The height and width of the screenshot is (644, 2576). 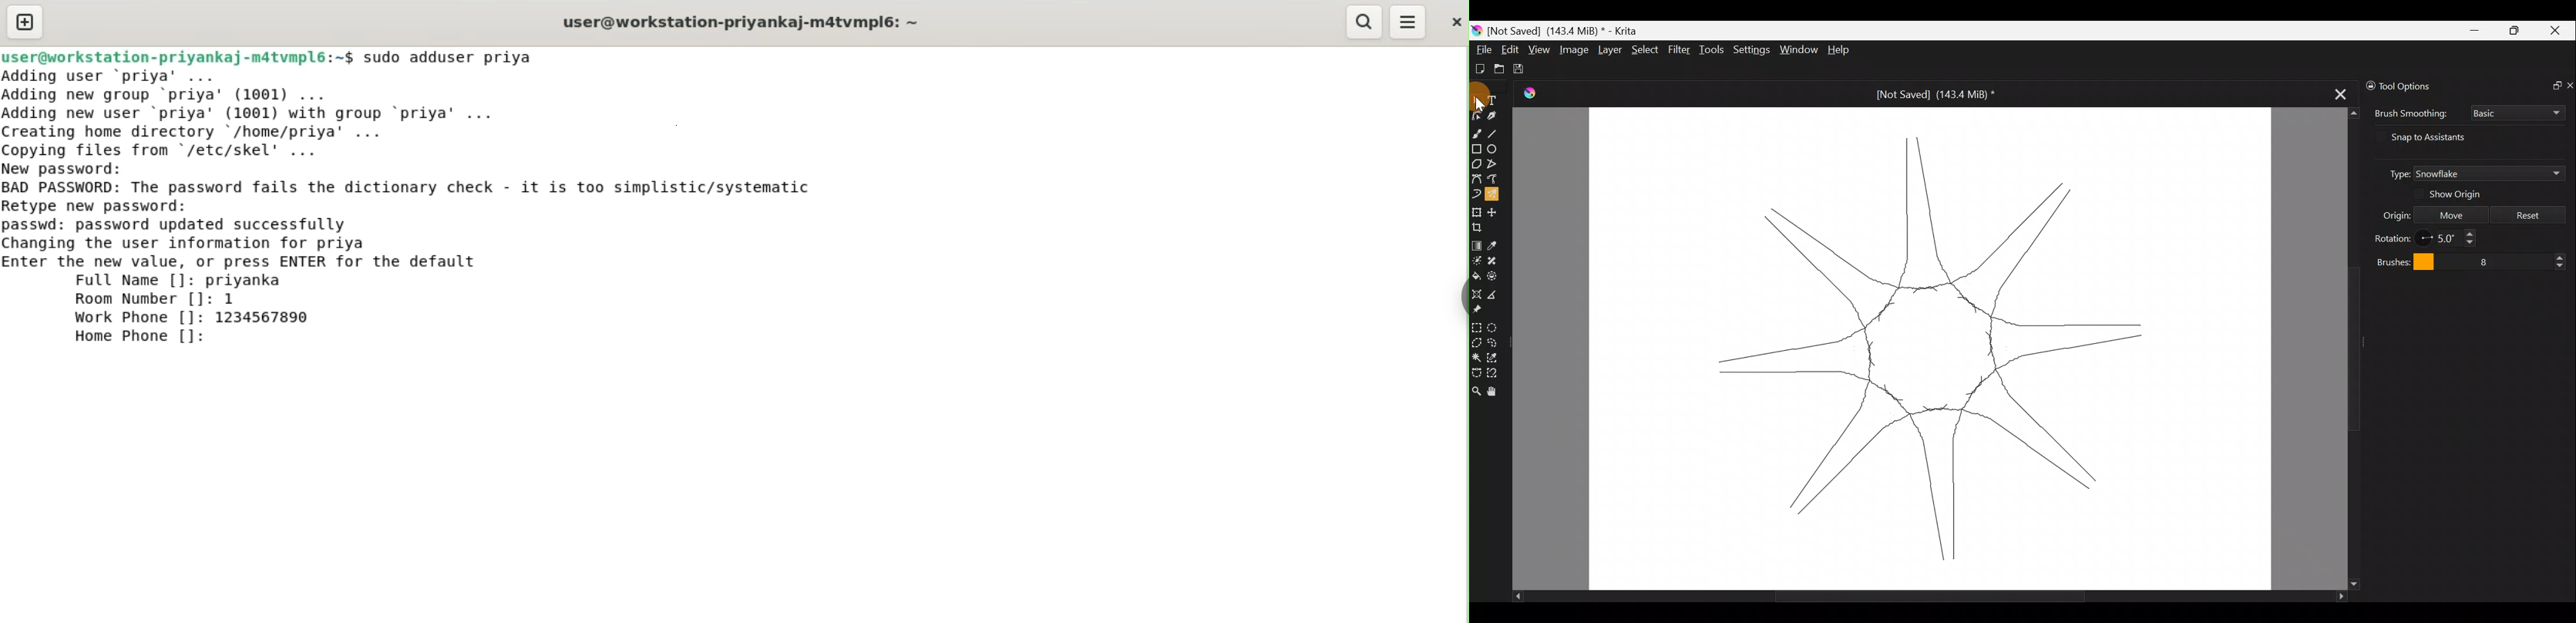 I want to click on Save, so click(x=1522, y=69).